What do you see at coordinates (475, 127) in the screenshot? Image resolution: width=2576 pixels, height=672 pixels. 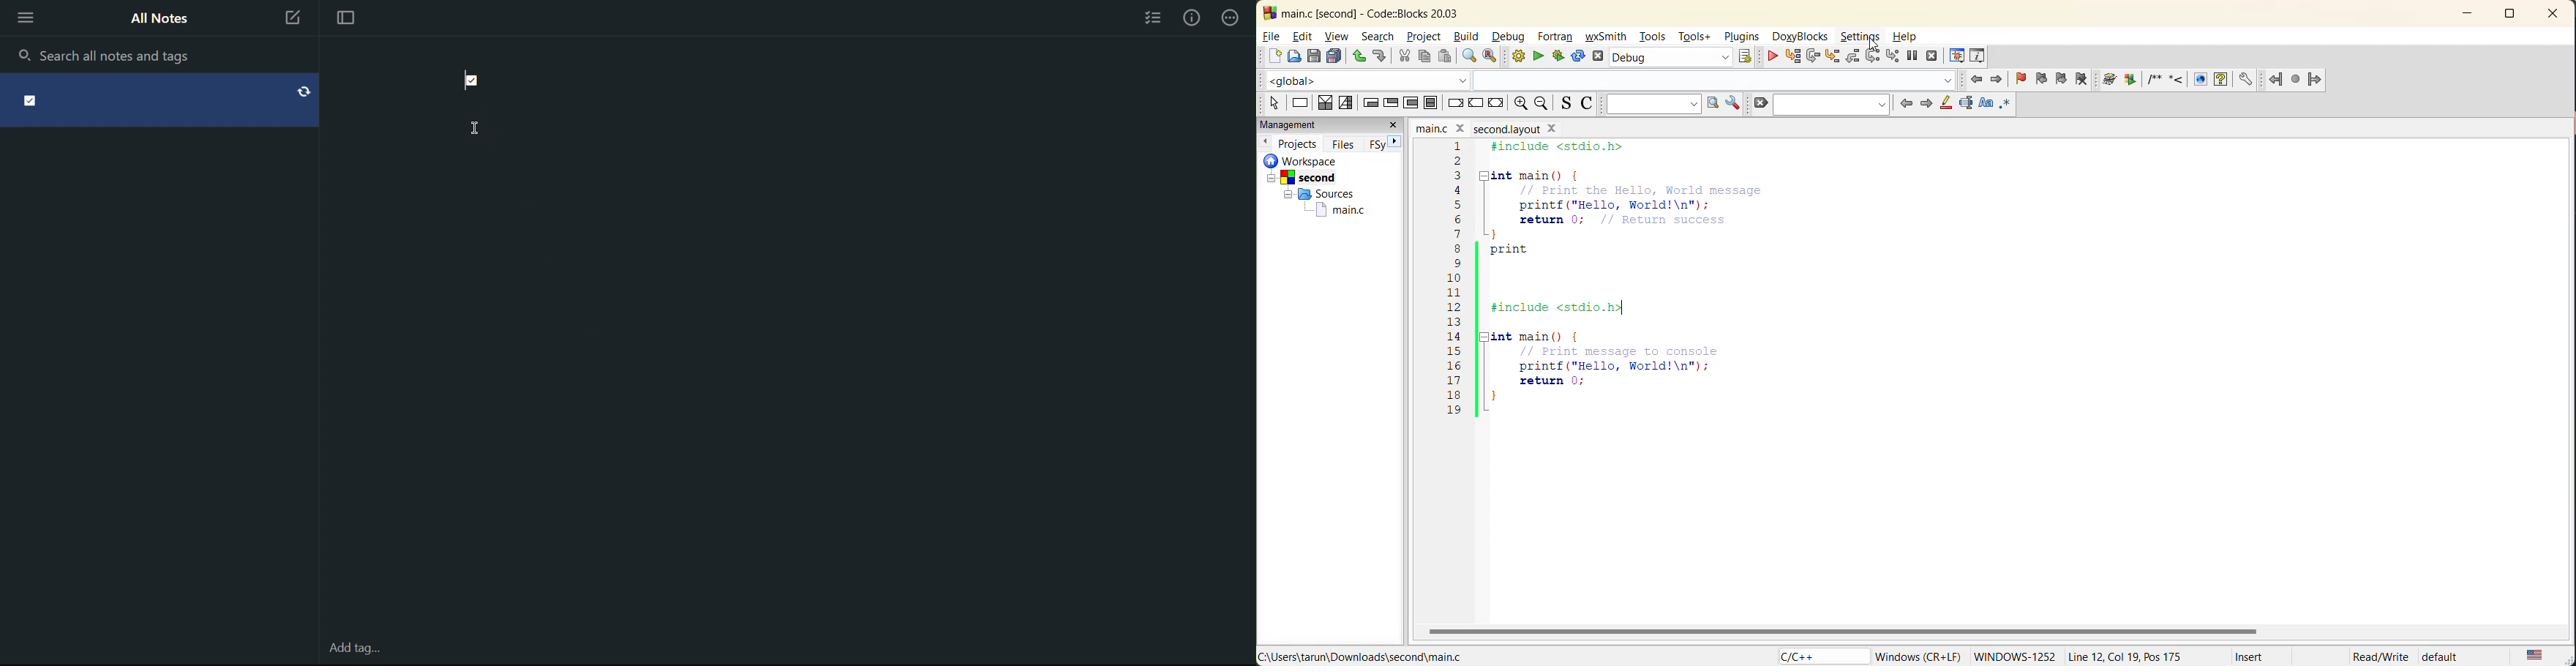 I see `Cursor` at bounding box center [475, 127].